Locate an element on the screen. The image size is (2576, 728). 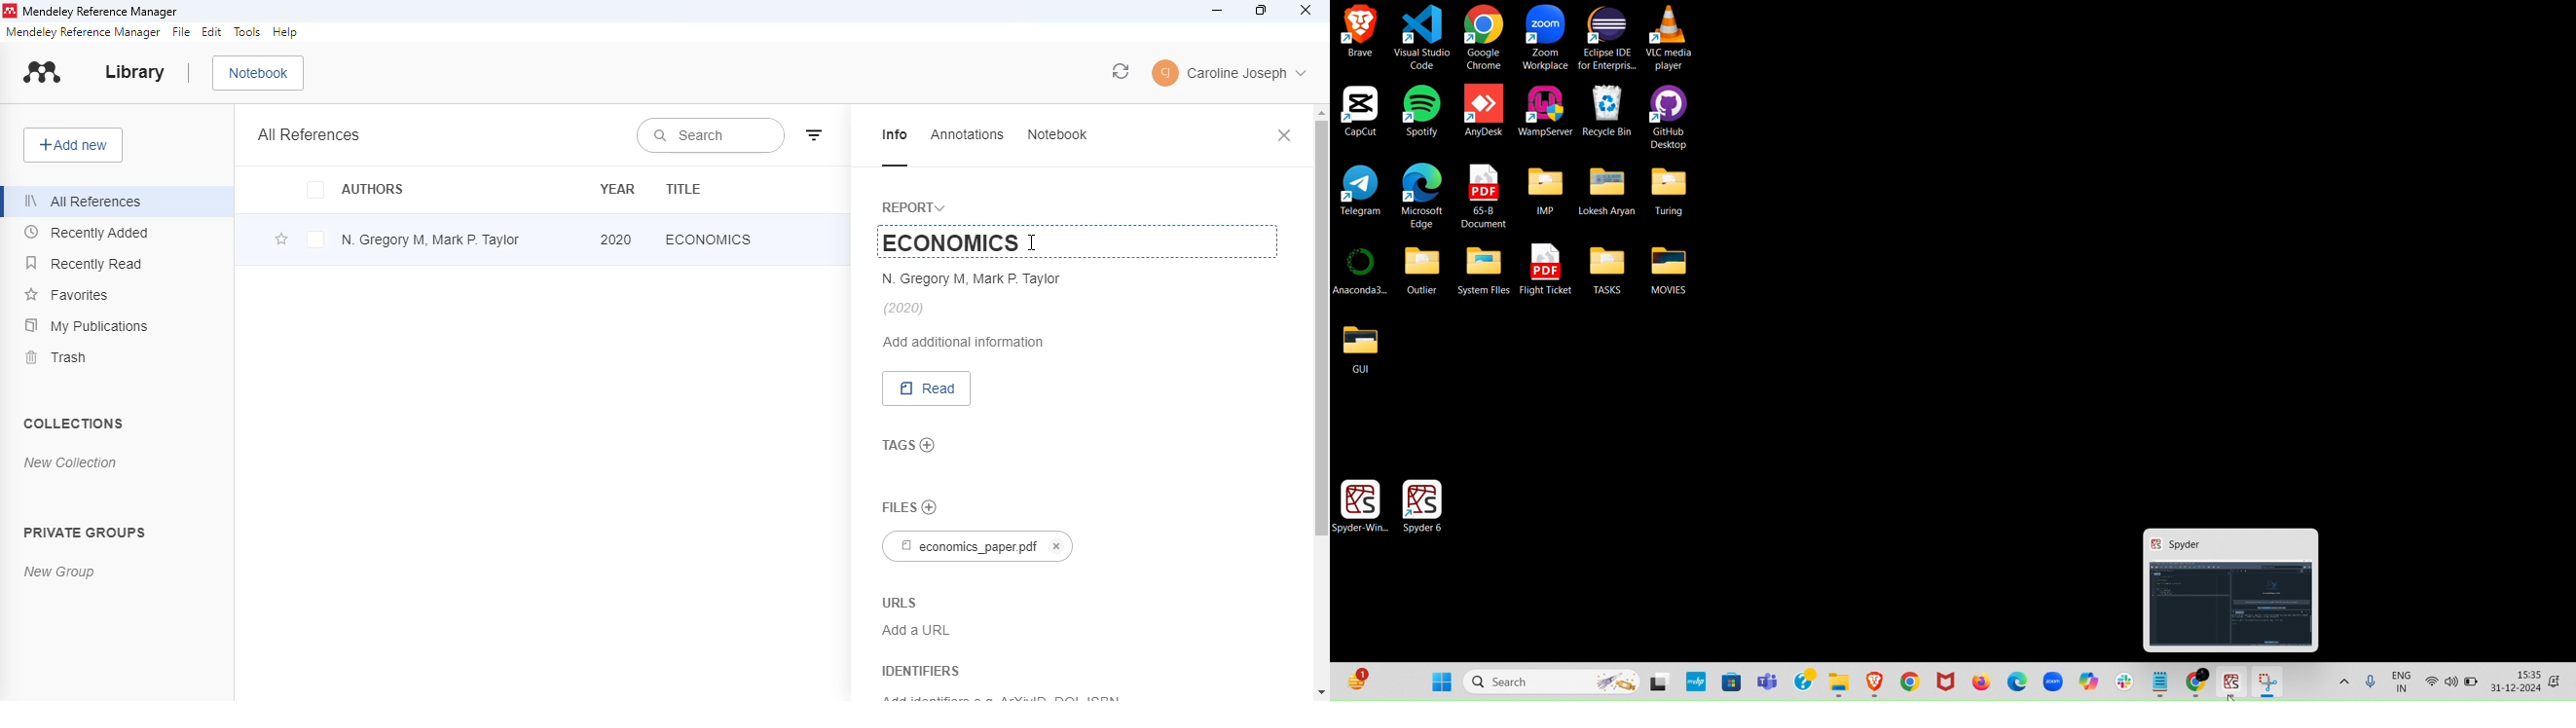
annotations is located at coordinates (969, 134).